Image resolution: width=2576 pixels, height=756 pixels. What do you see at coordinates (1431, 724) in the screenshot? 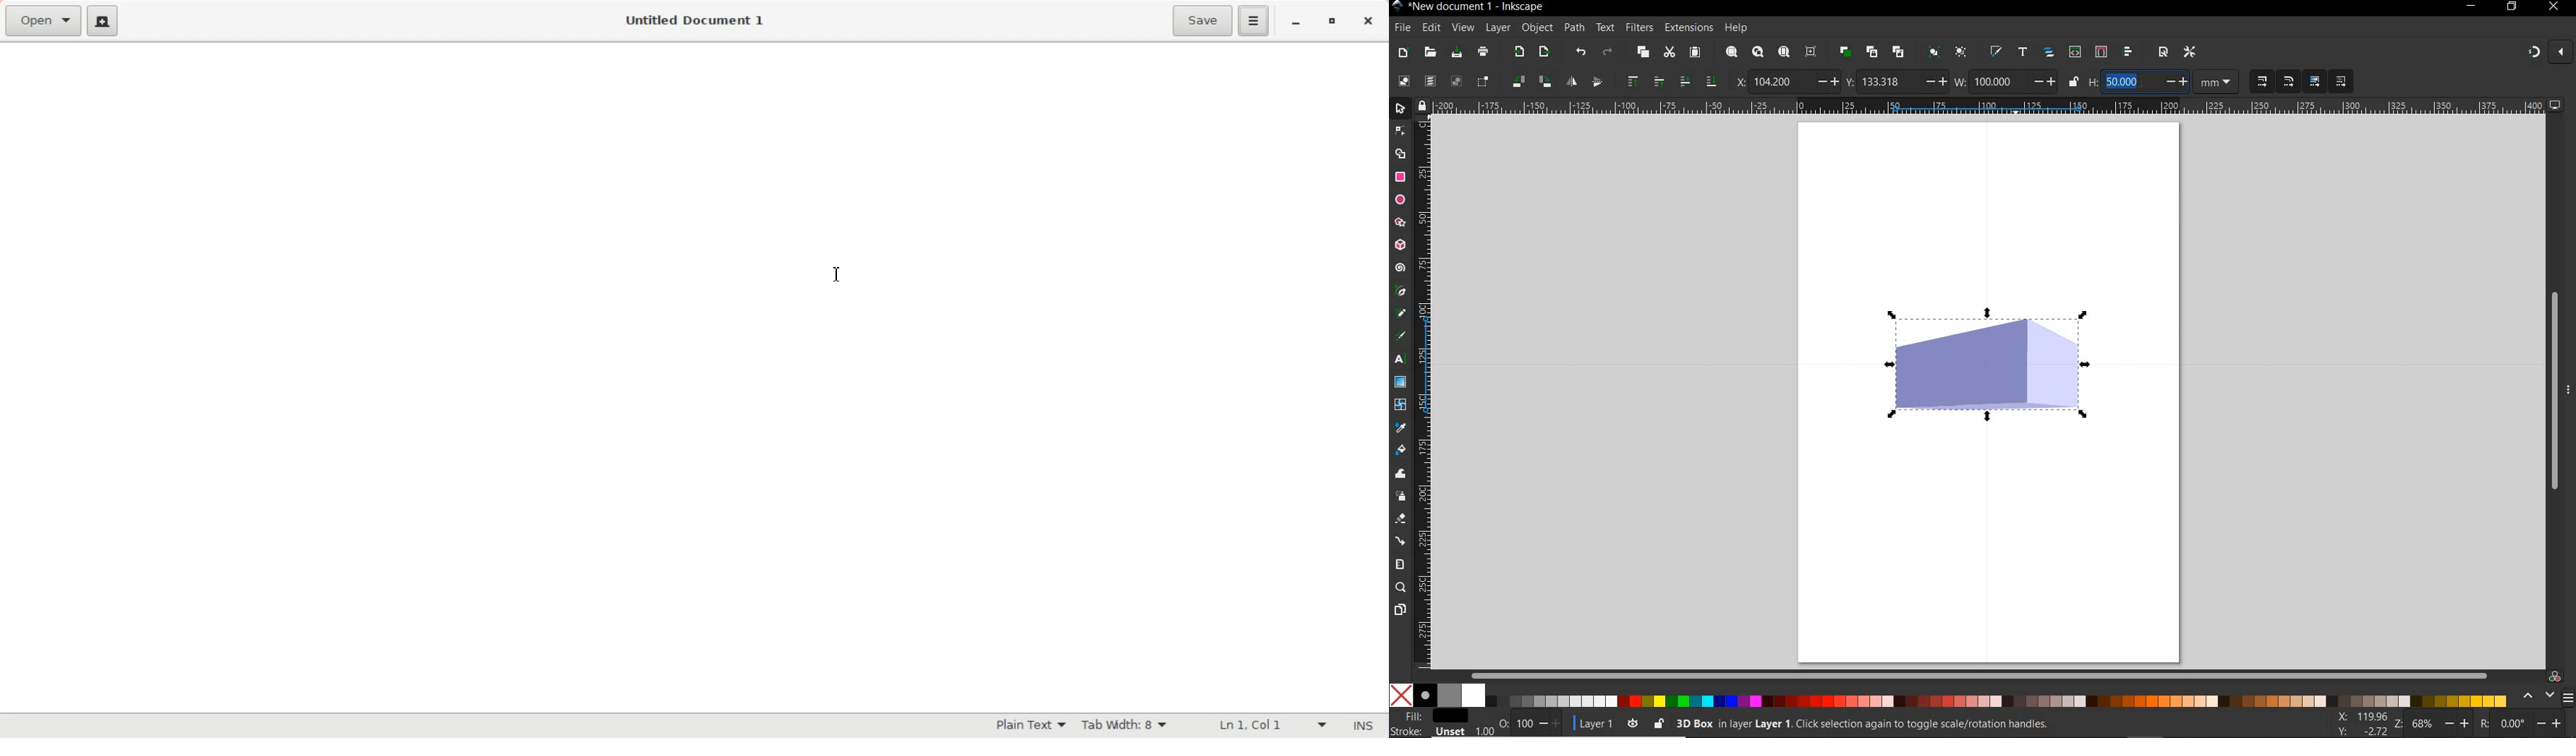
I see `fill and stroke` at bounding box center [1431, 724].